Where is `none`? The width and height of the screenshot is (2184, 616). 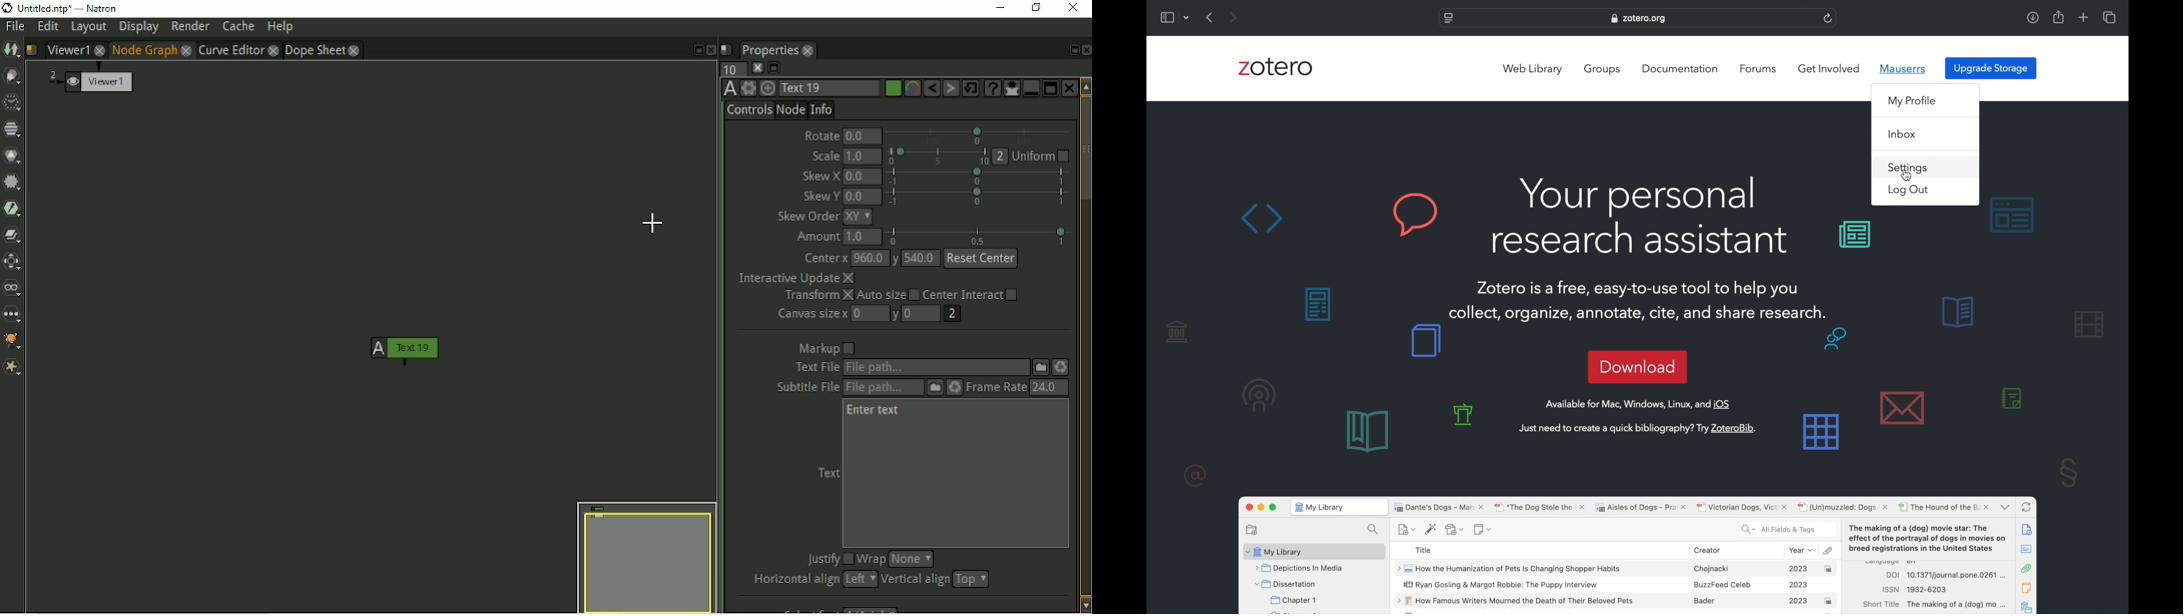 none is located at coordinates (911, 558).